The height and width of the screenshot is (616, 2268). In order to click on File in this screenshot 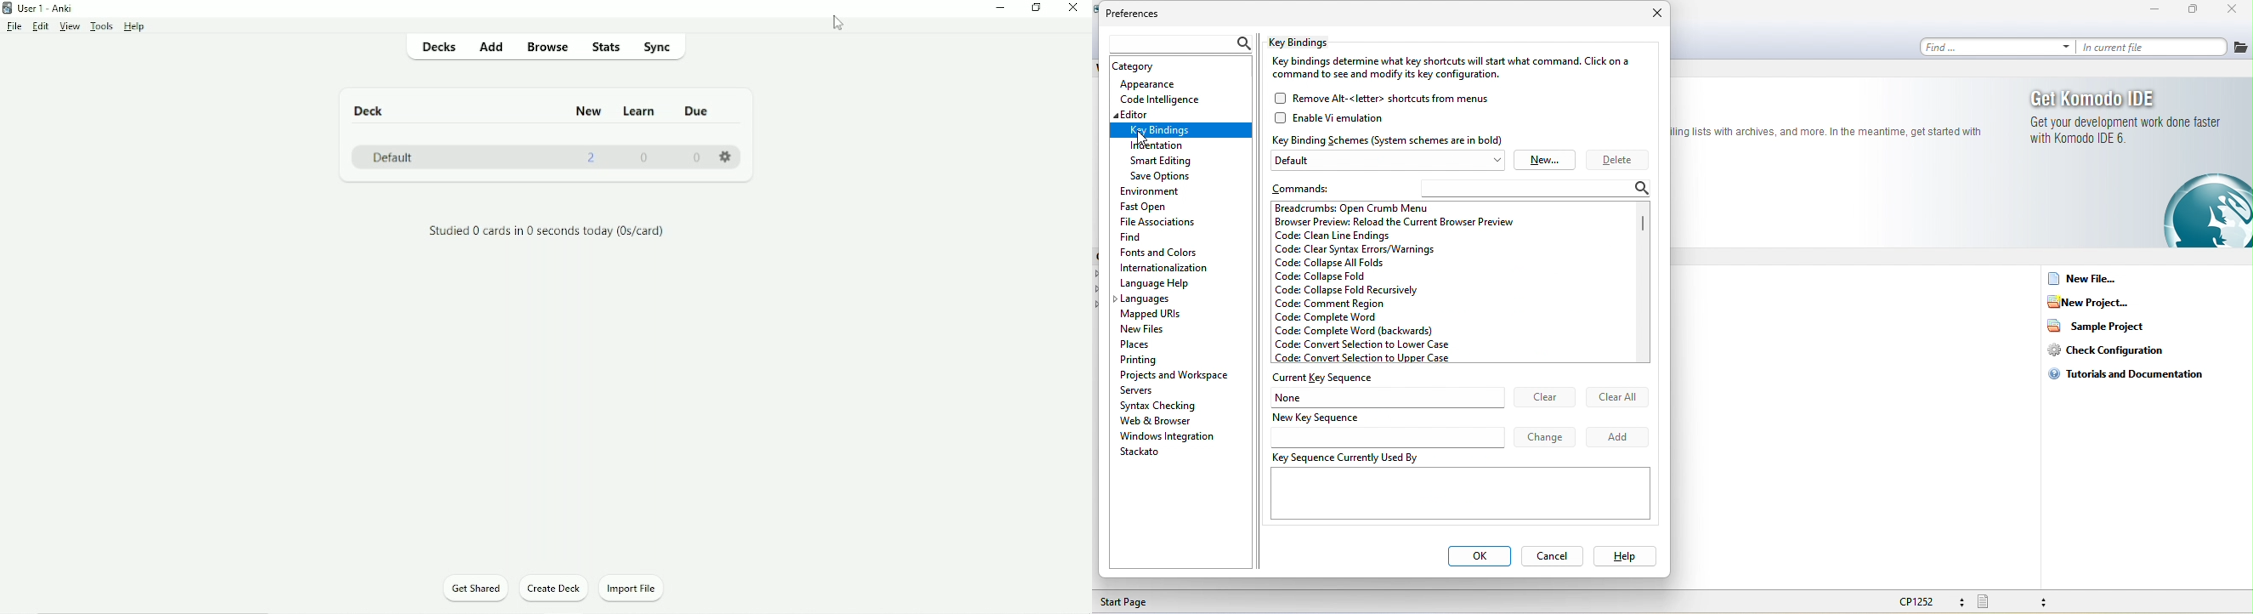, I will do `click(15, 26)`.